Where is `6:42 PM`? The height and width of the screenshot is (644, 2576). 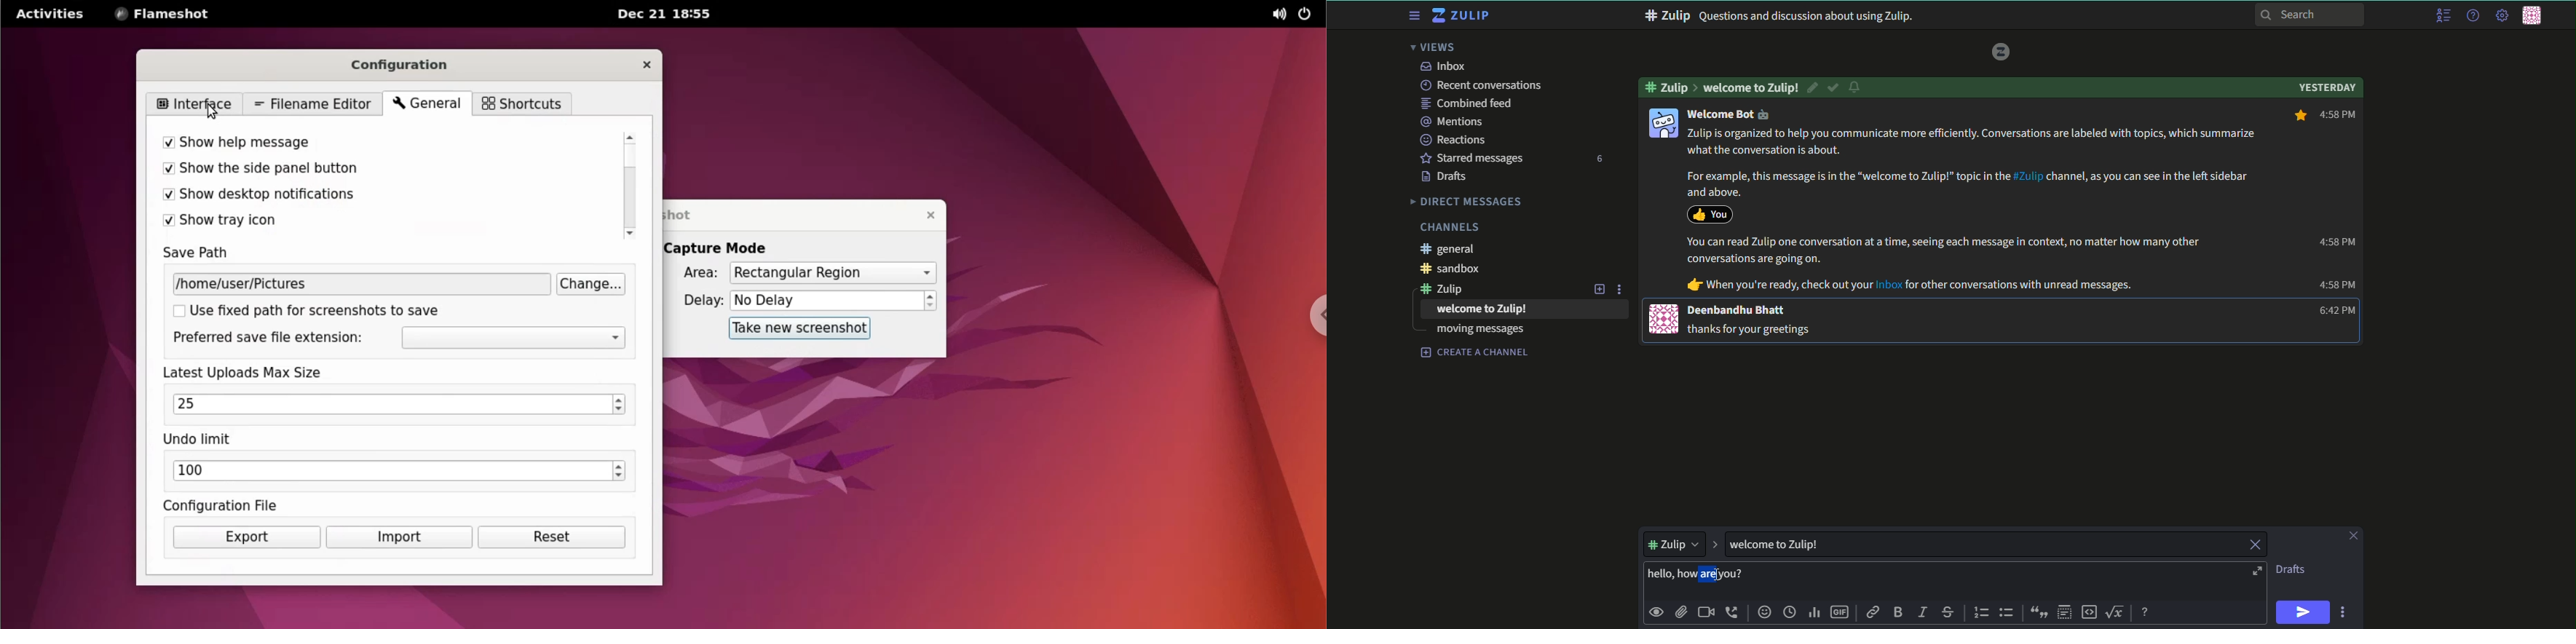
6:42 PM is located at coordinates (2333, 311).